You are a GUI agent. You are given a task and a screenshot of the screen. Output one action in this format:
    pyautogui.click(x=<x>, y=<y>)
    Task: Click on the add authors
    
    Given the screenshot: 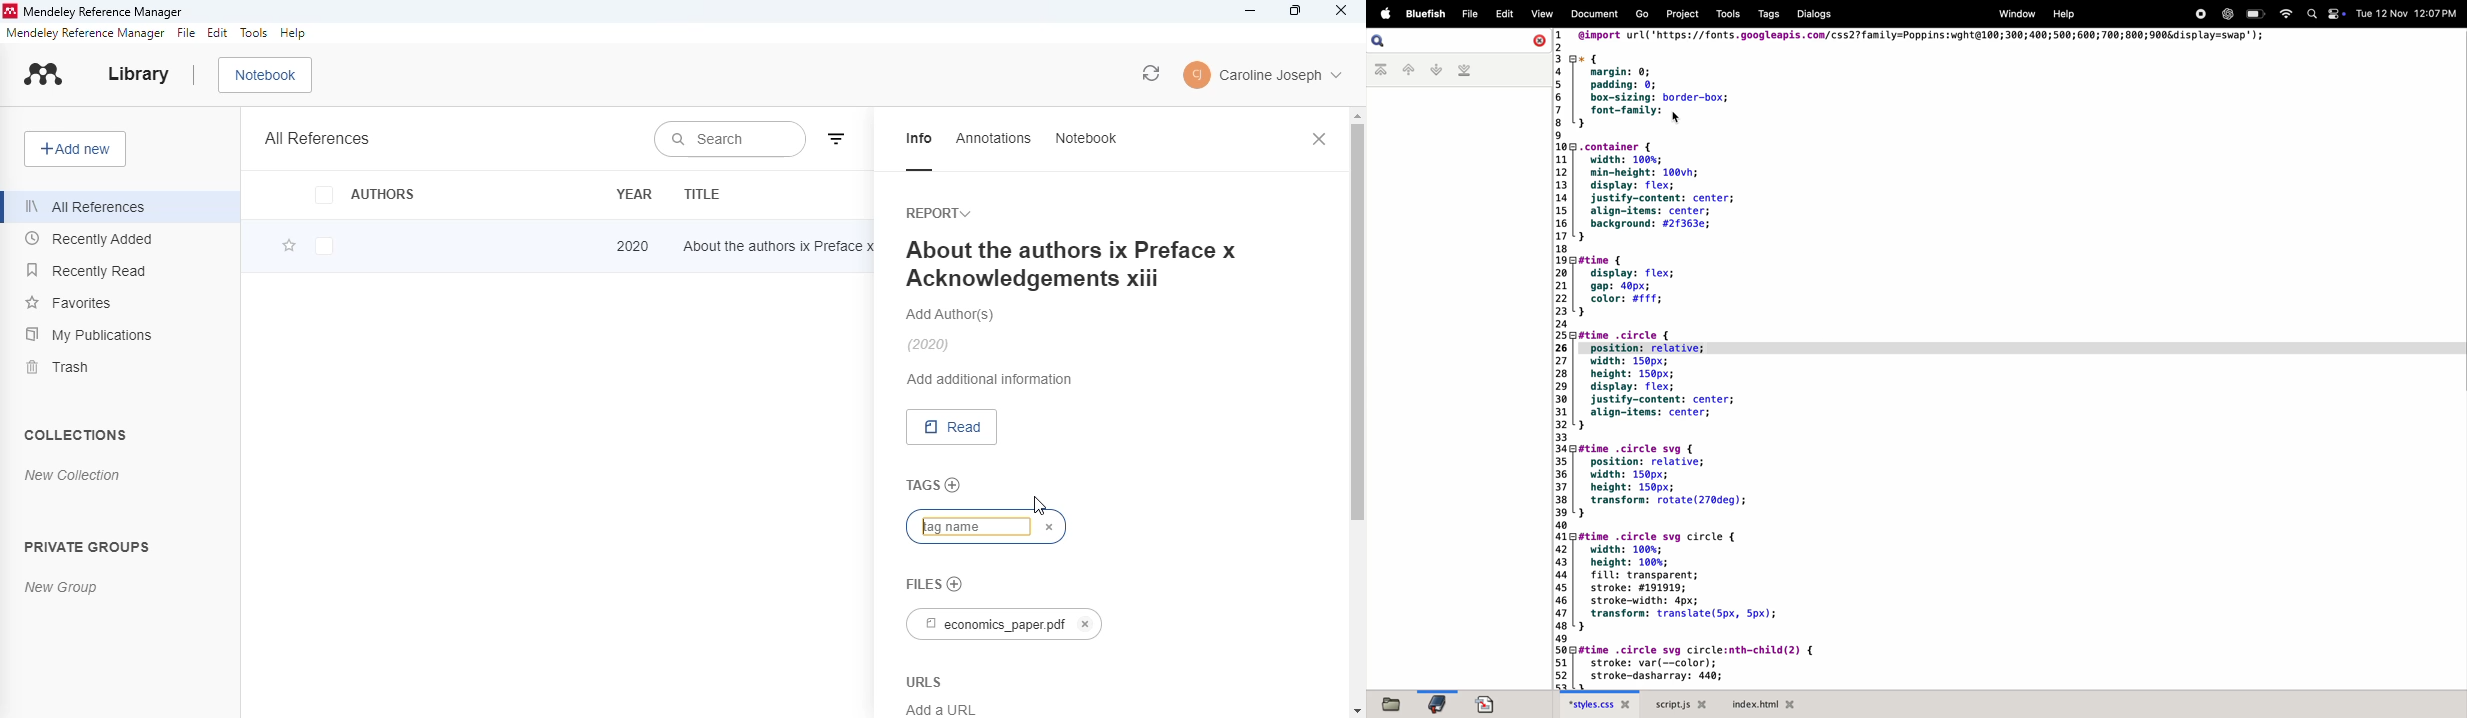 What is the action you would take?
    pyautogui.click(x=951, y=314)
    